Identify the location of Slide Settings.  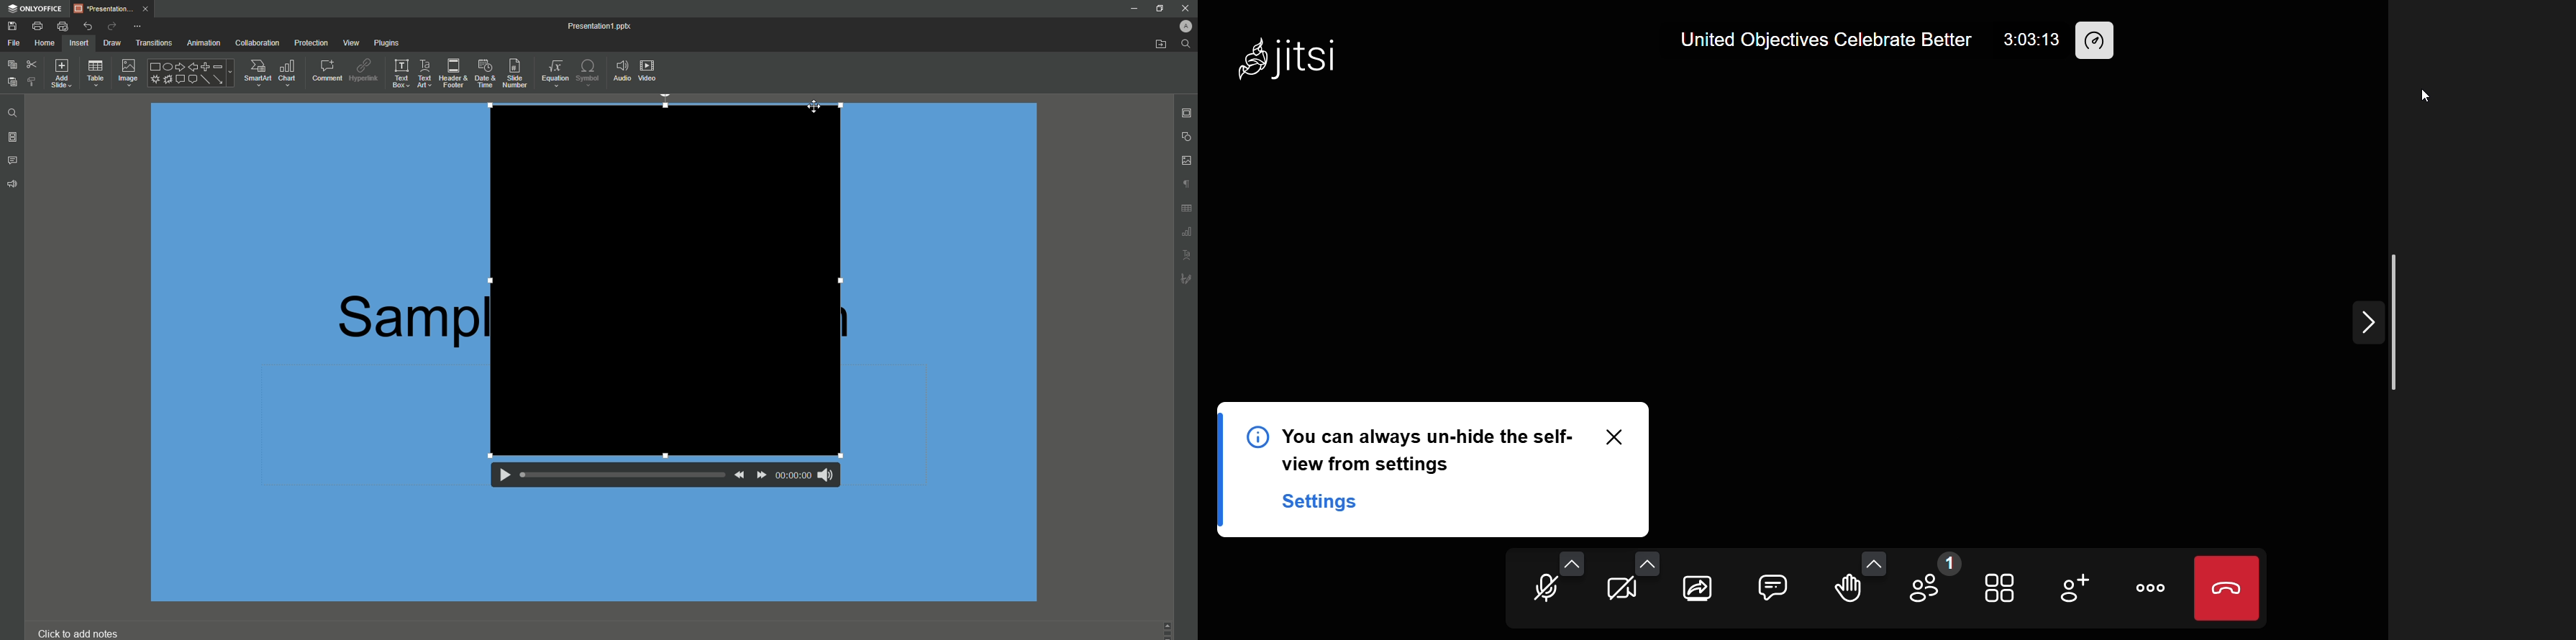
(1187, 114).